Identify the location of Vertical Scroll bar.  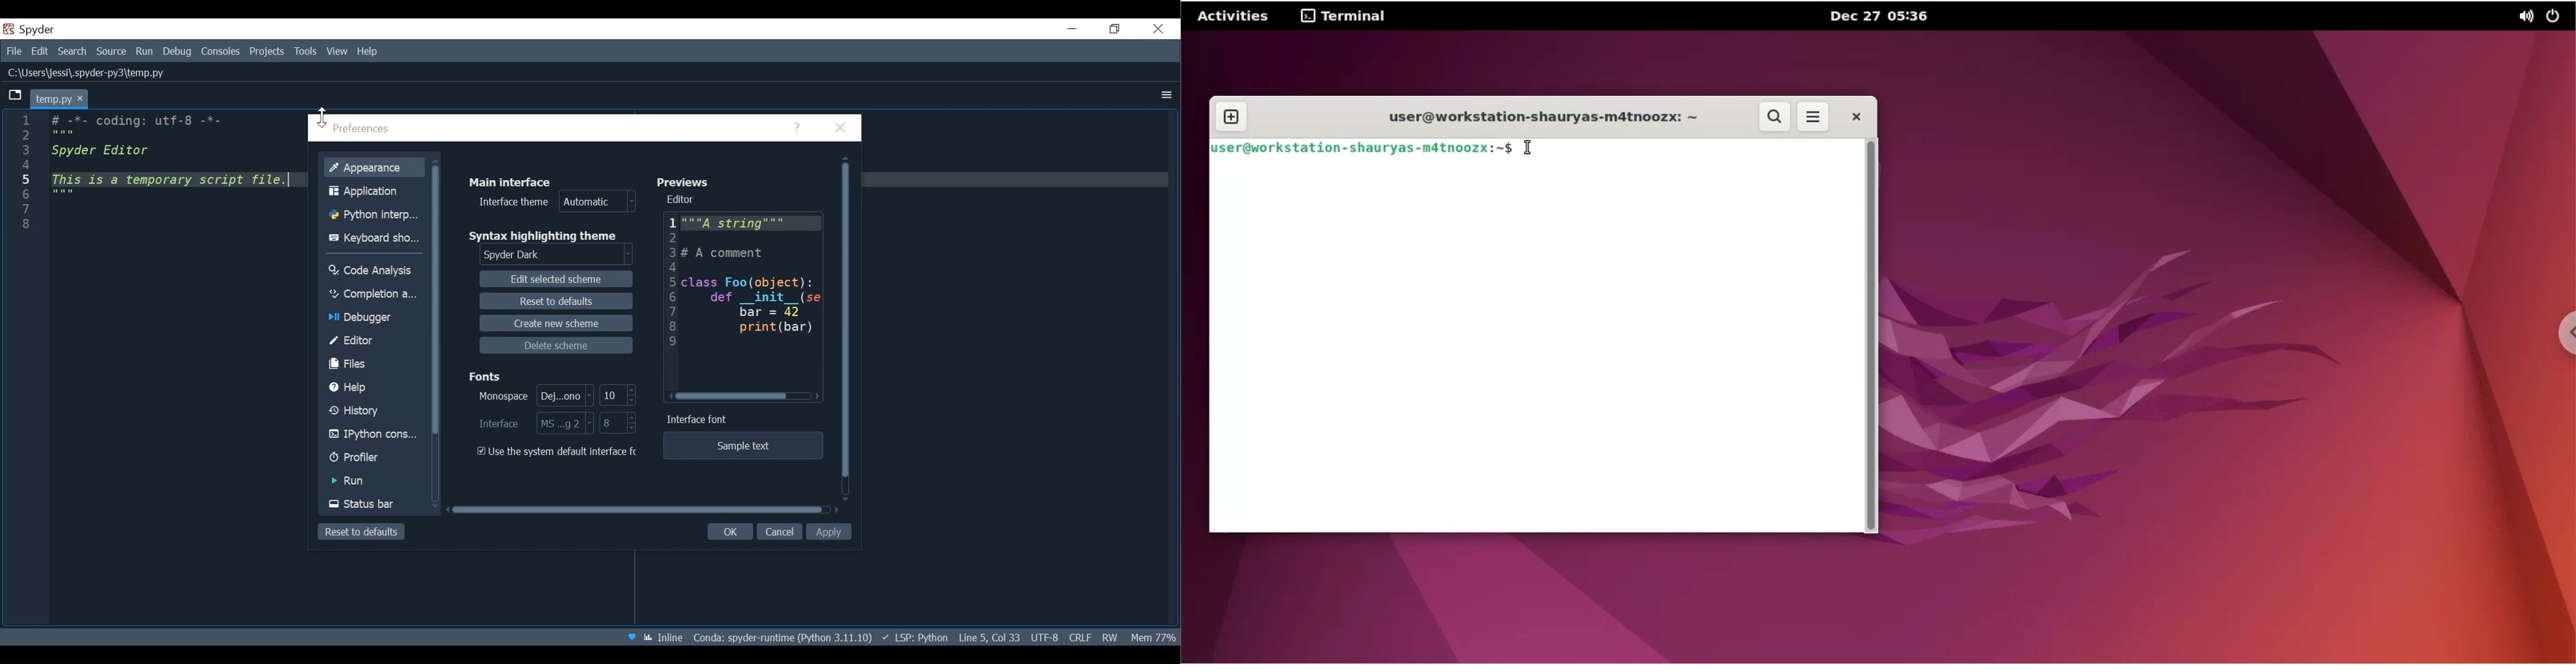
(847, 316).